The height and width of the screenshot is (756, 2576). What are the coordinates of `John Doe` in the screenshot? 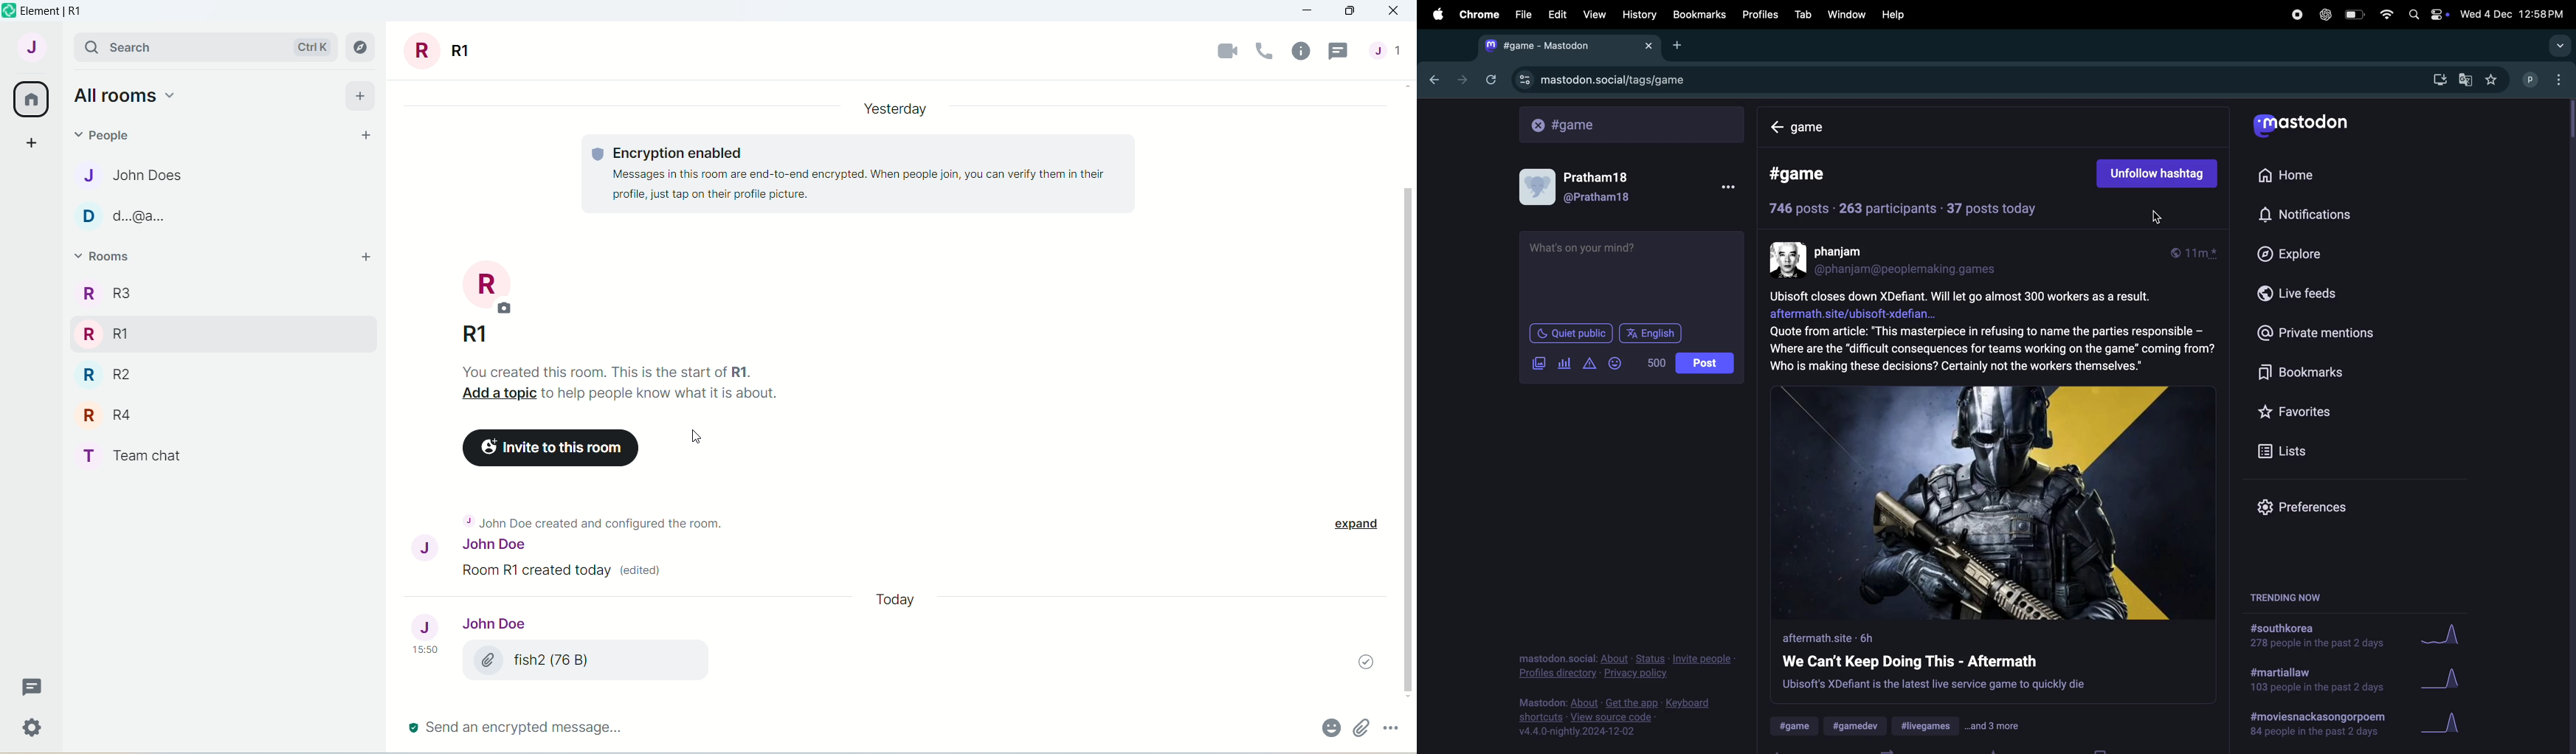 It's located at (503, 547).